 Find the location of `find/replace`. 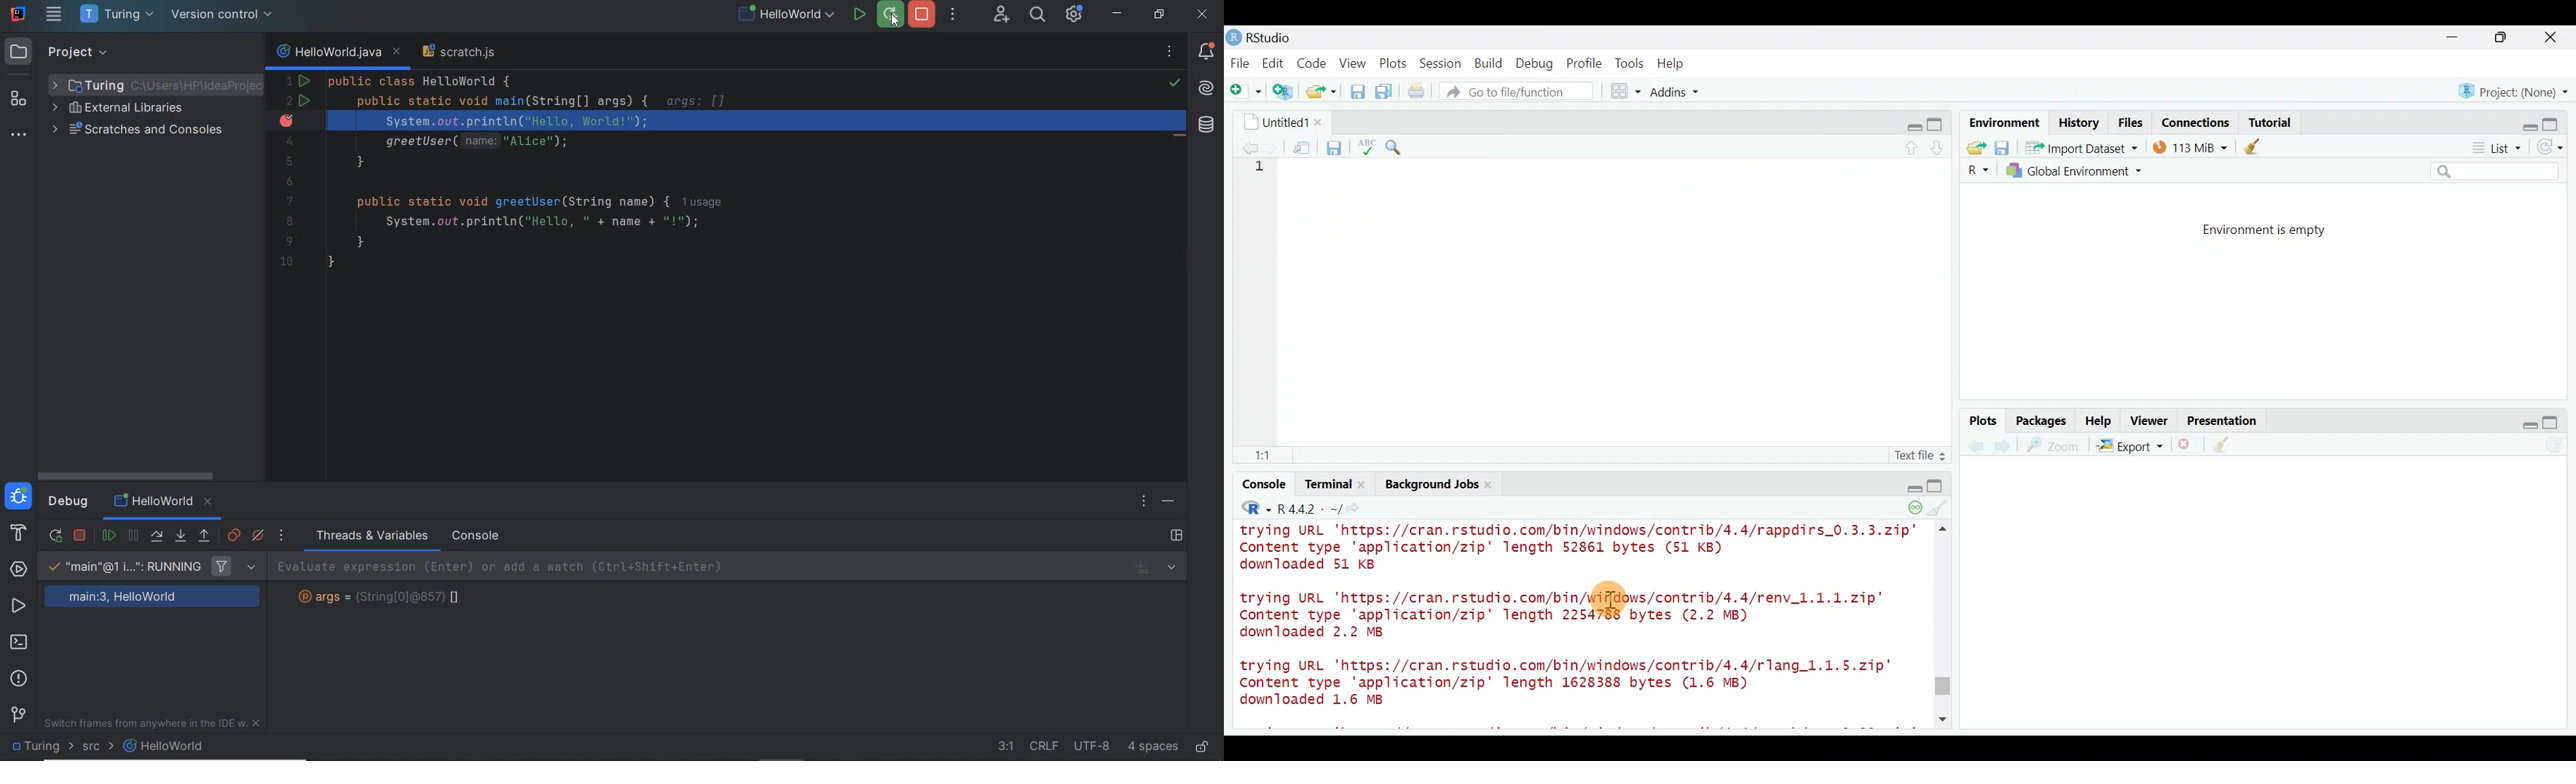

find/replace is located at coordinates (1394, 144).